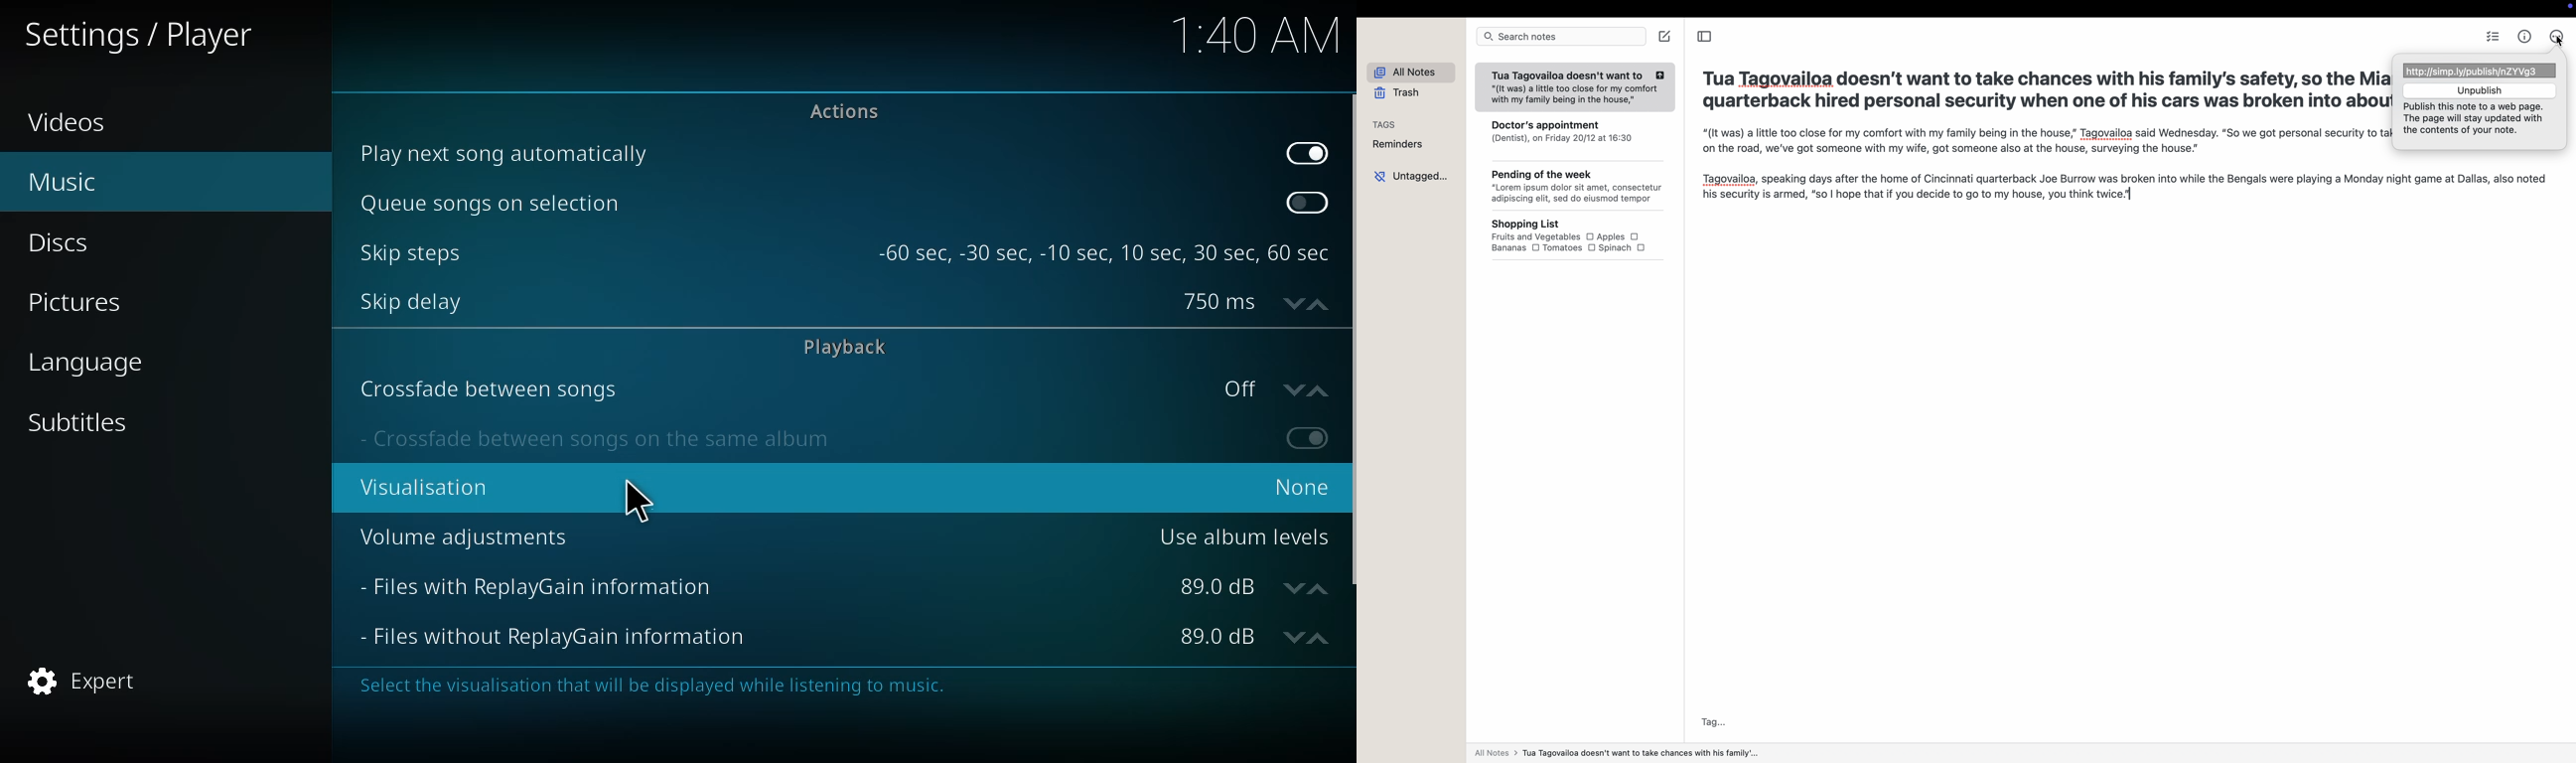  I want to click on skip steps, so click(408, 252).